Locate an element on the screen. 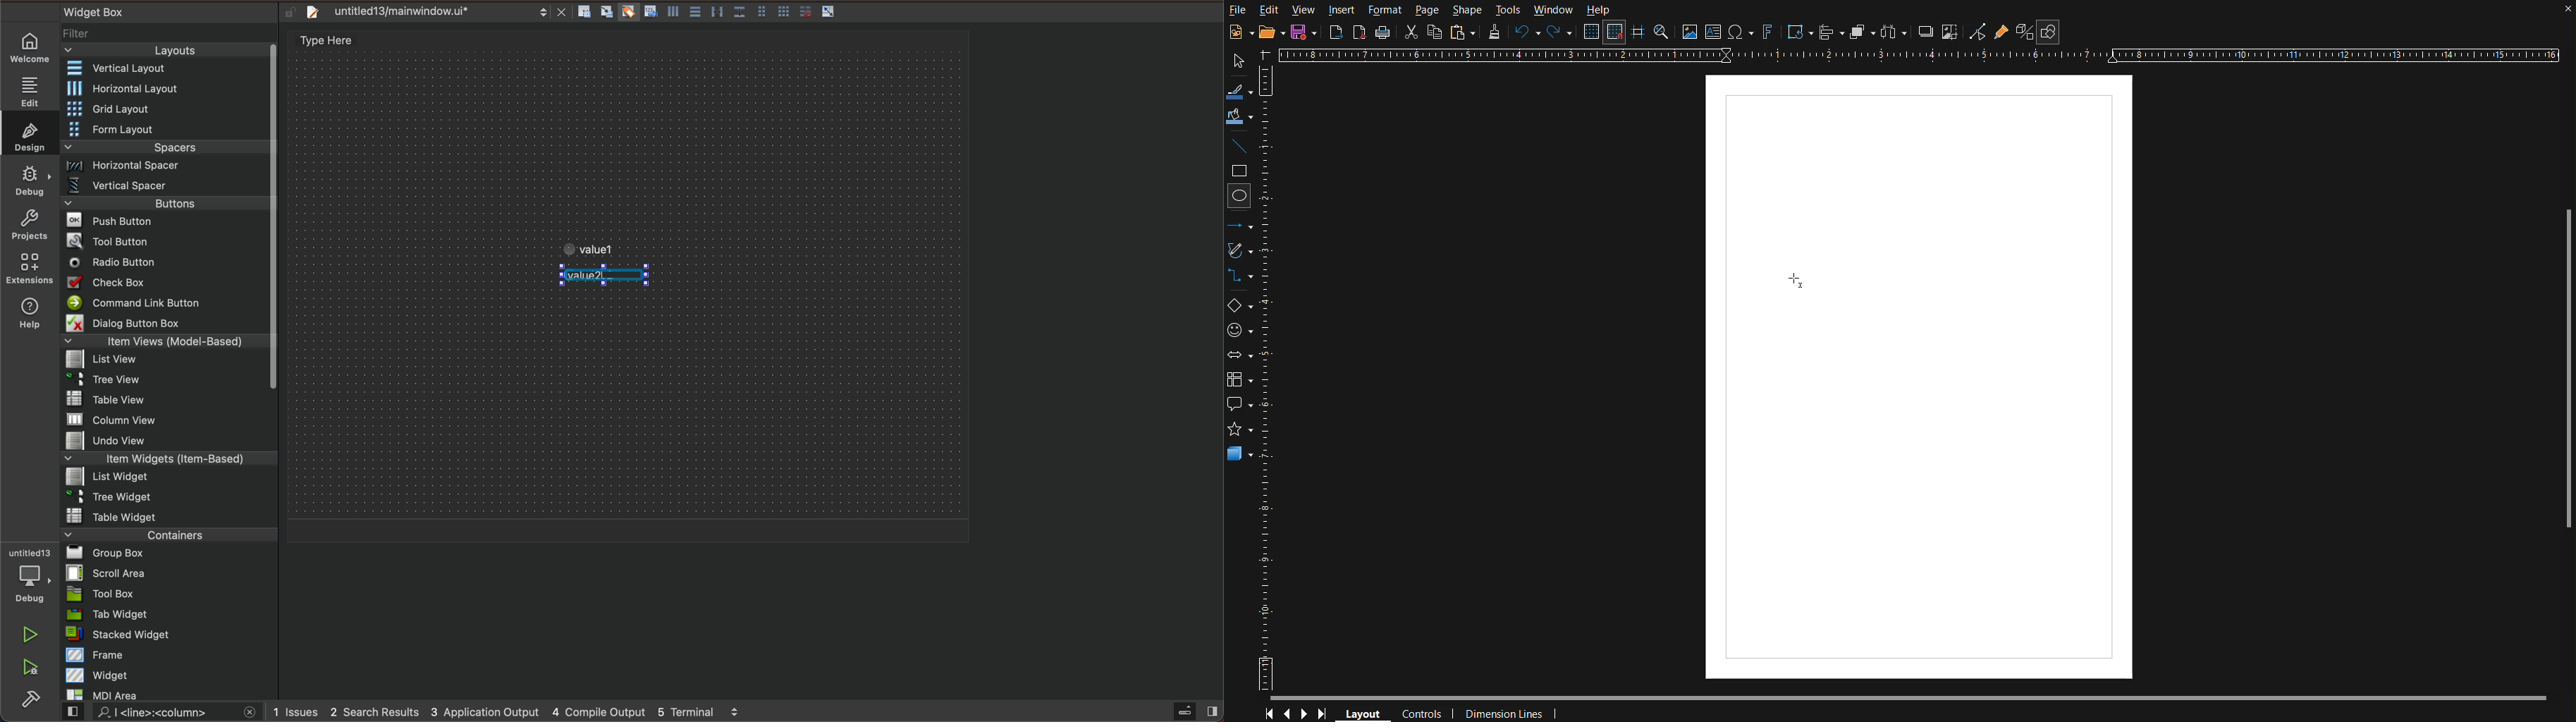 The width and height of the screenshot is (2576, 728).  is located at coordinates (761, 12).